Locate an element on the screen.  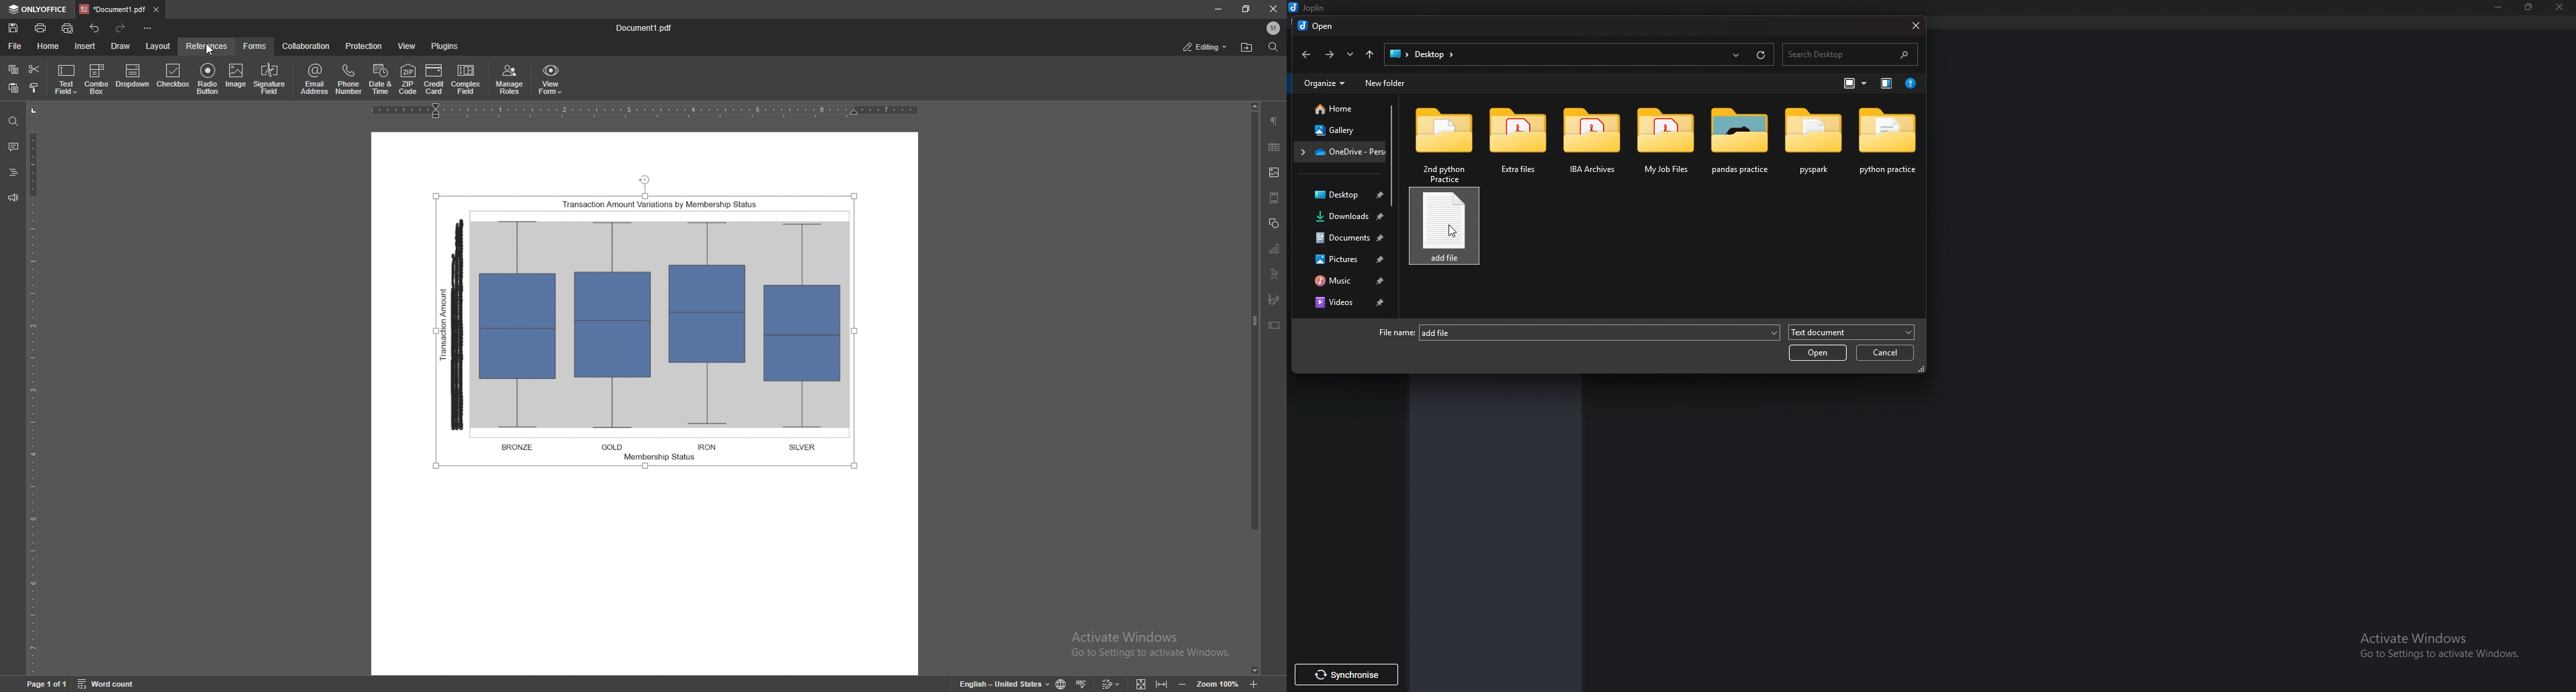
change doc language is located at coordinates (1063, 683).